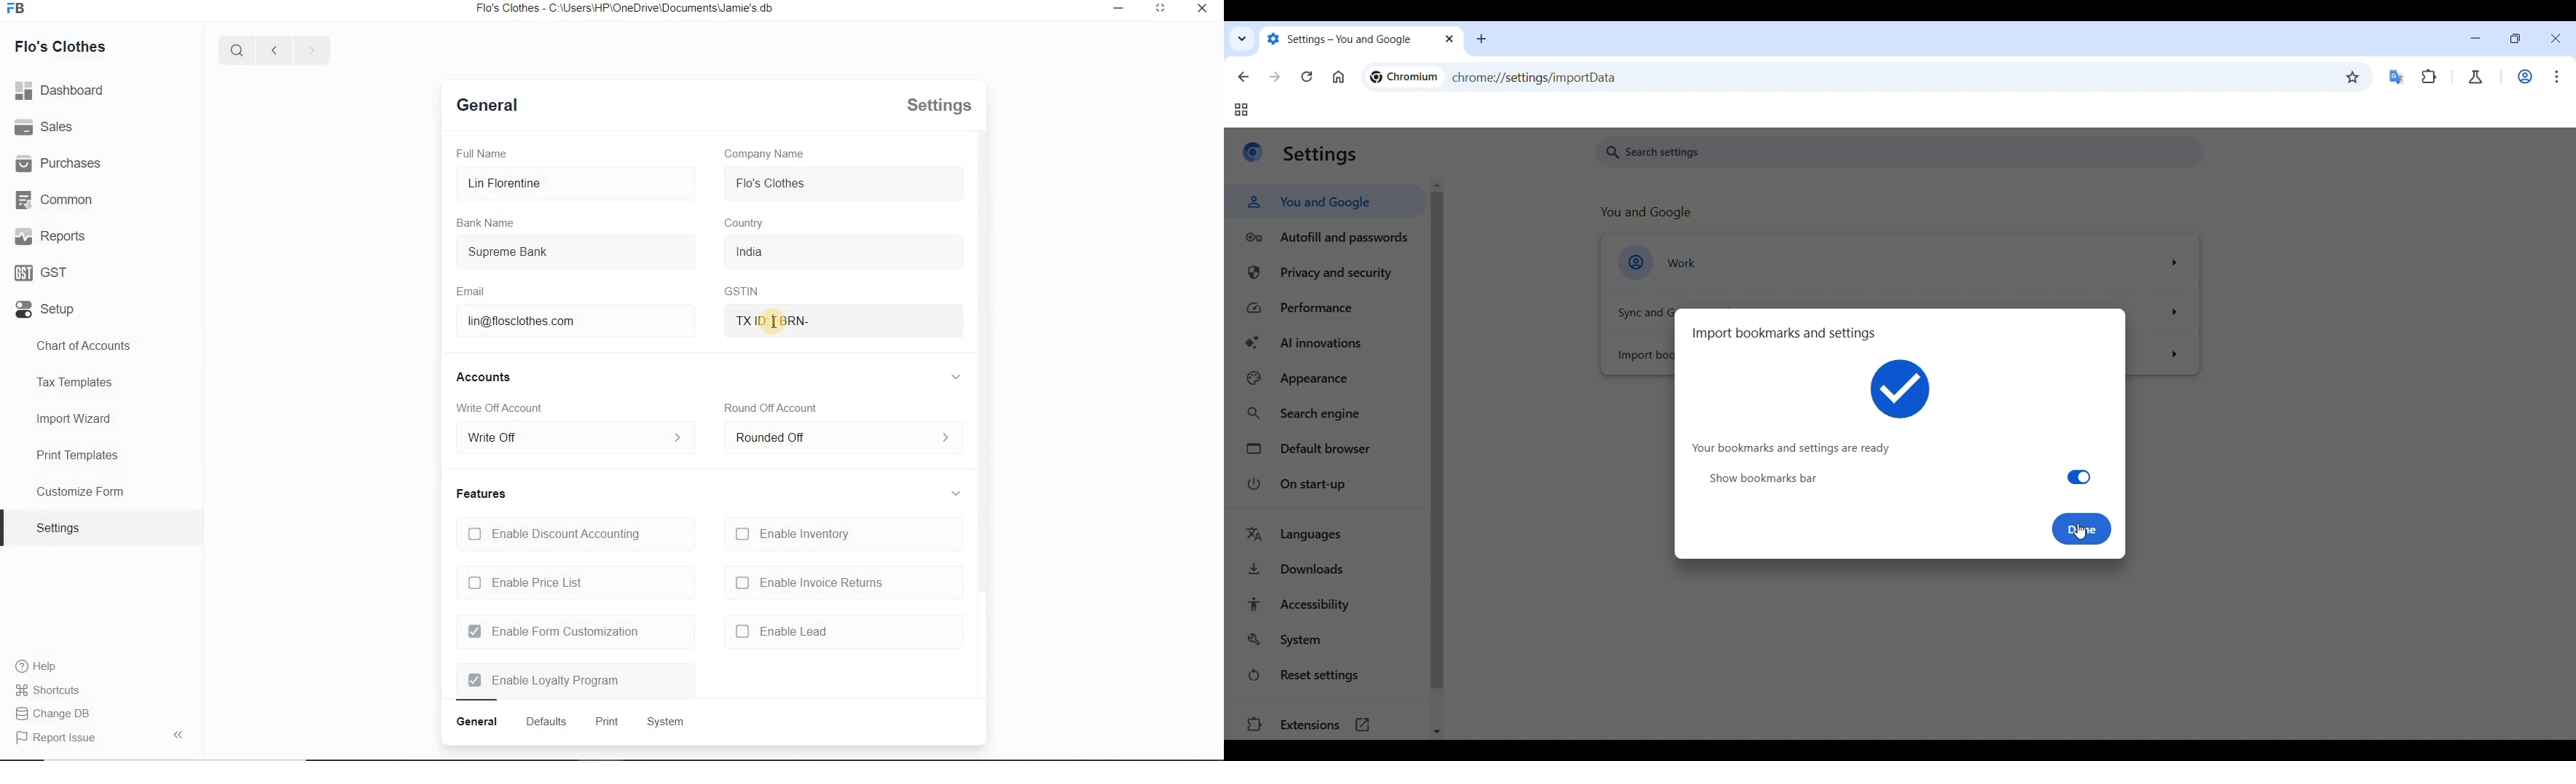 This screenshot has height=784, width=2576. What do you see at coordinates (809, 583) in the screenshot?
I see `enable invoice returns` at bounding box center [809, 583].